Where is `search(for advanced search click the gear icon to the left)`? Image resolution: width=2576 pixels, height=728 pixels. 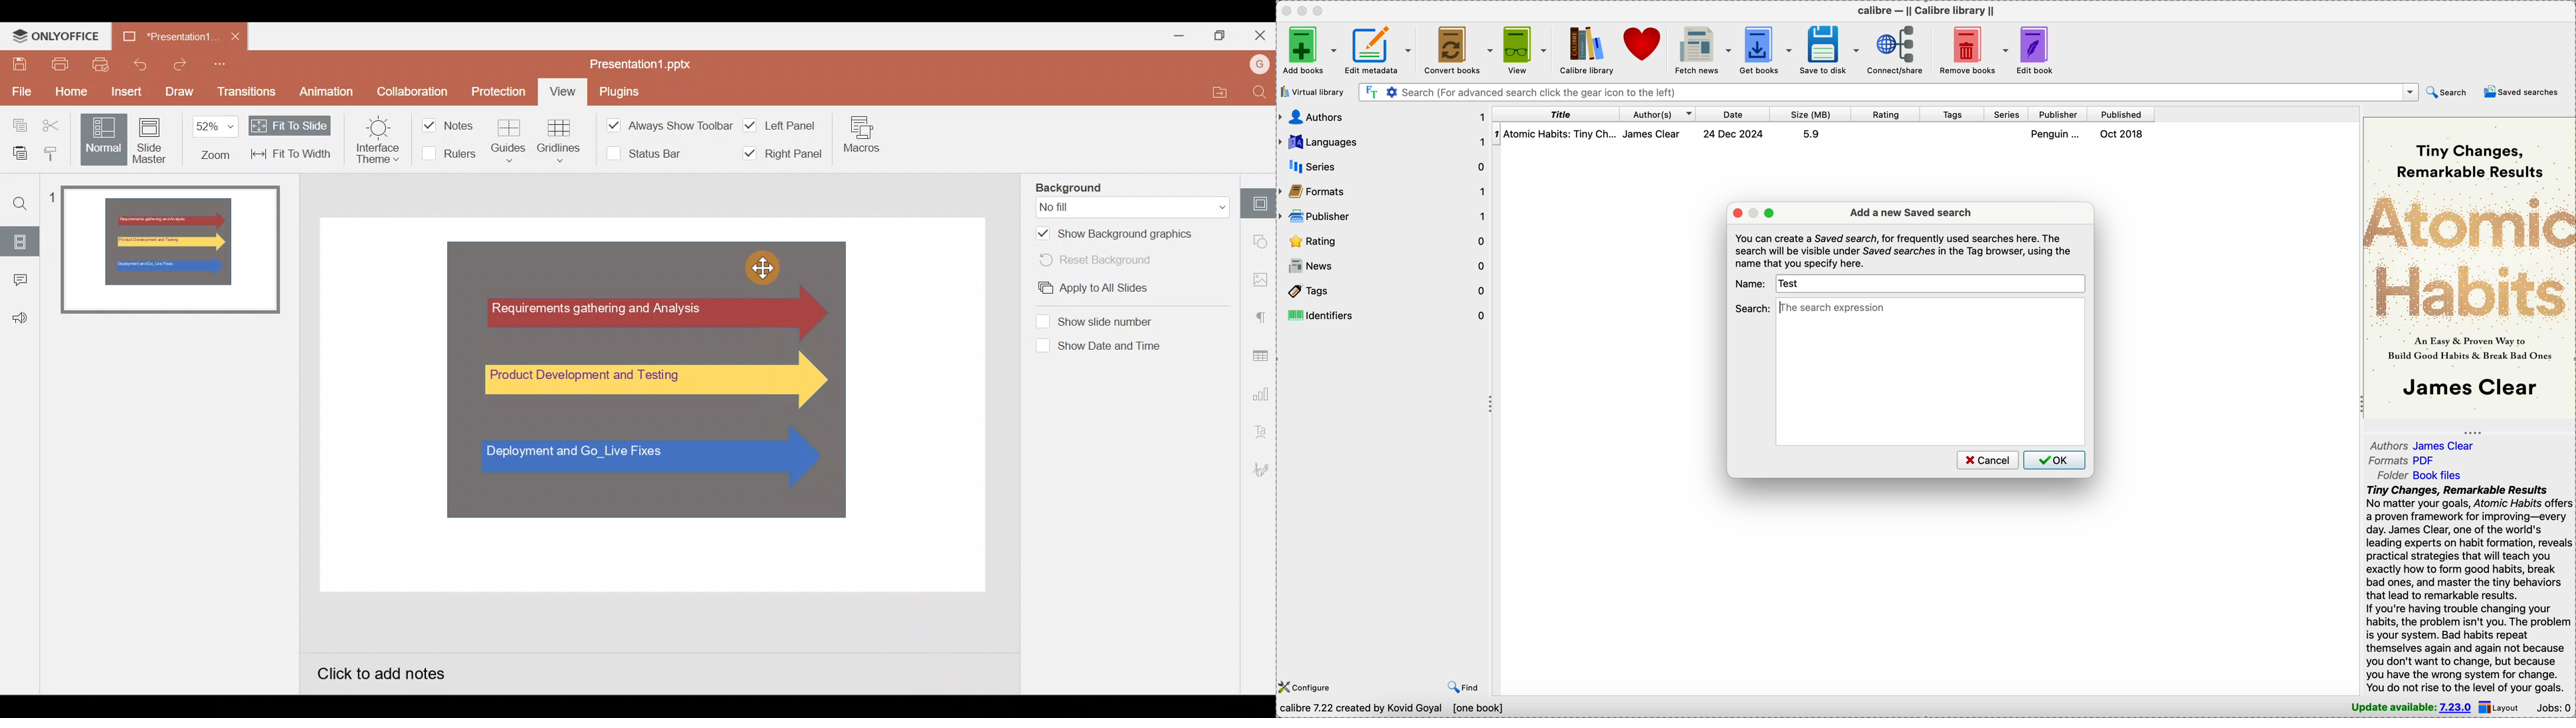
search(for advanced search click the gear icon to the left) is located at coordinates (1888, 91).